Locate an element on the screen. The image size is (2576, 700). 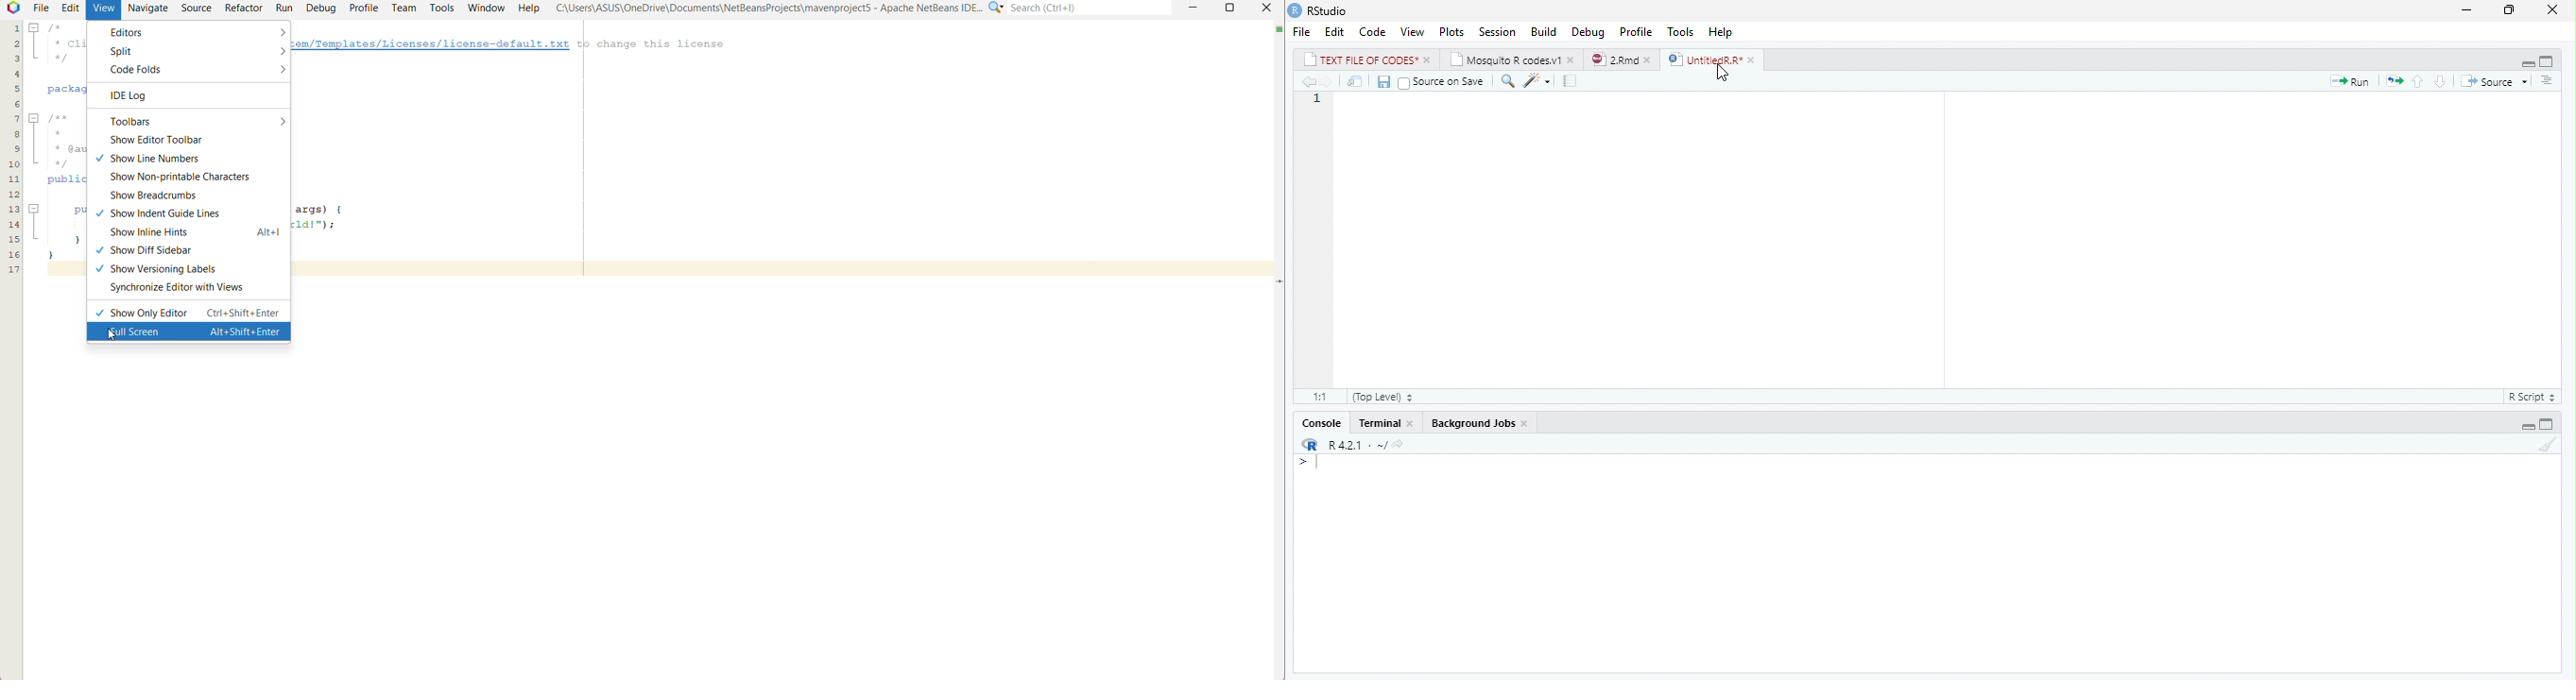
UntitiedR.R is located at coordinates (1713, 60).